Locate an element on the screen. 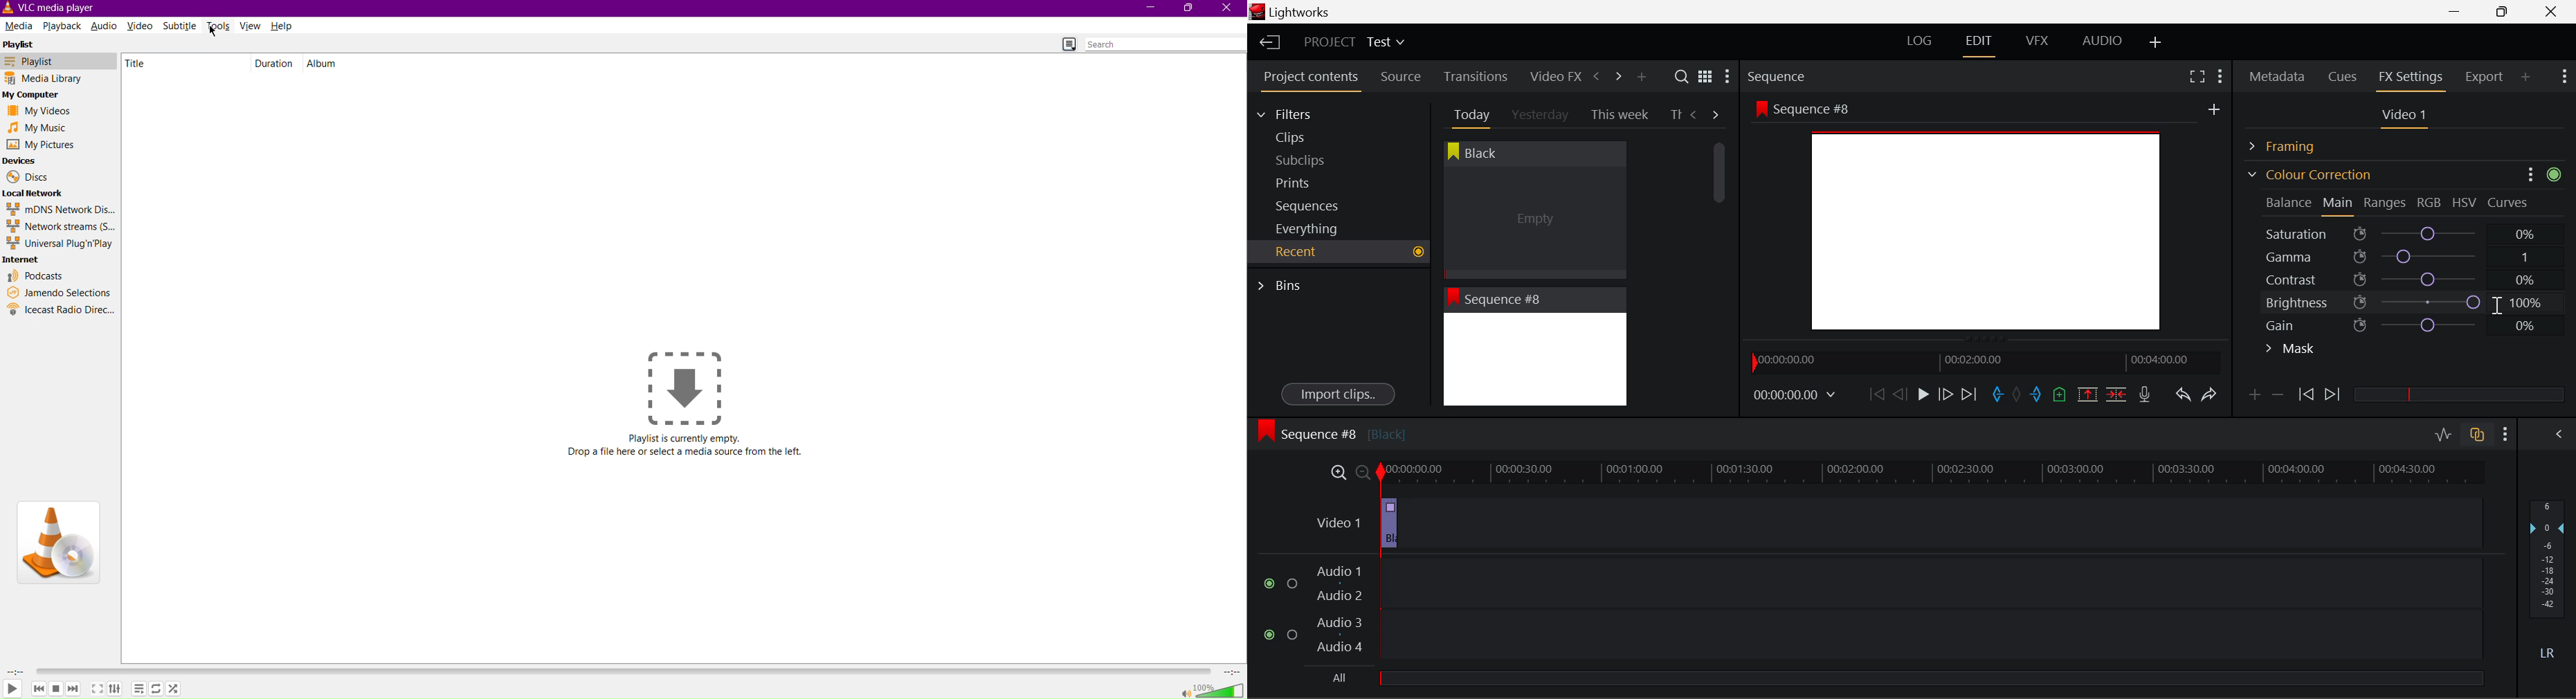 This screenshot has width=2576, height=700. Previous Panel is located at coordinates (1596, 77).